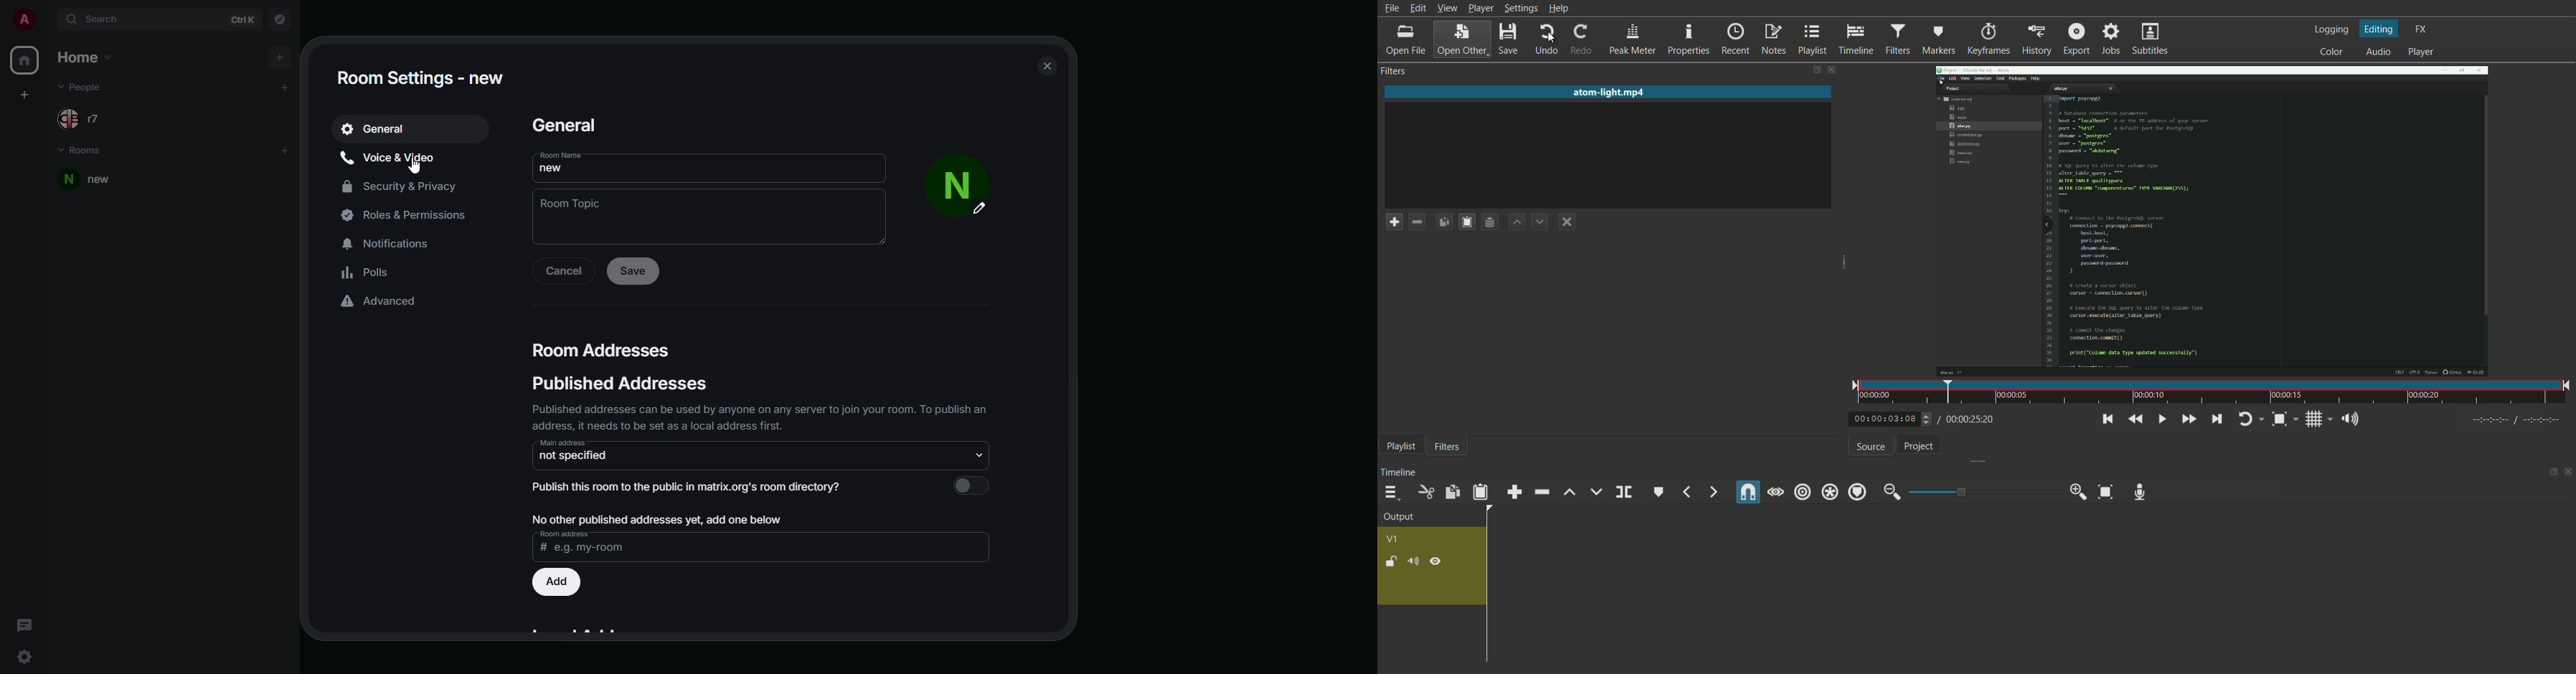 The height and width of the screenshot is (700, 2576). What do you see at coordinates (1549, 37) in the screenshot?
I see `cursor` at bounding box center [1549, 37].